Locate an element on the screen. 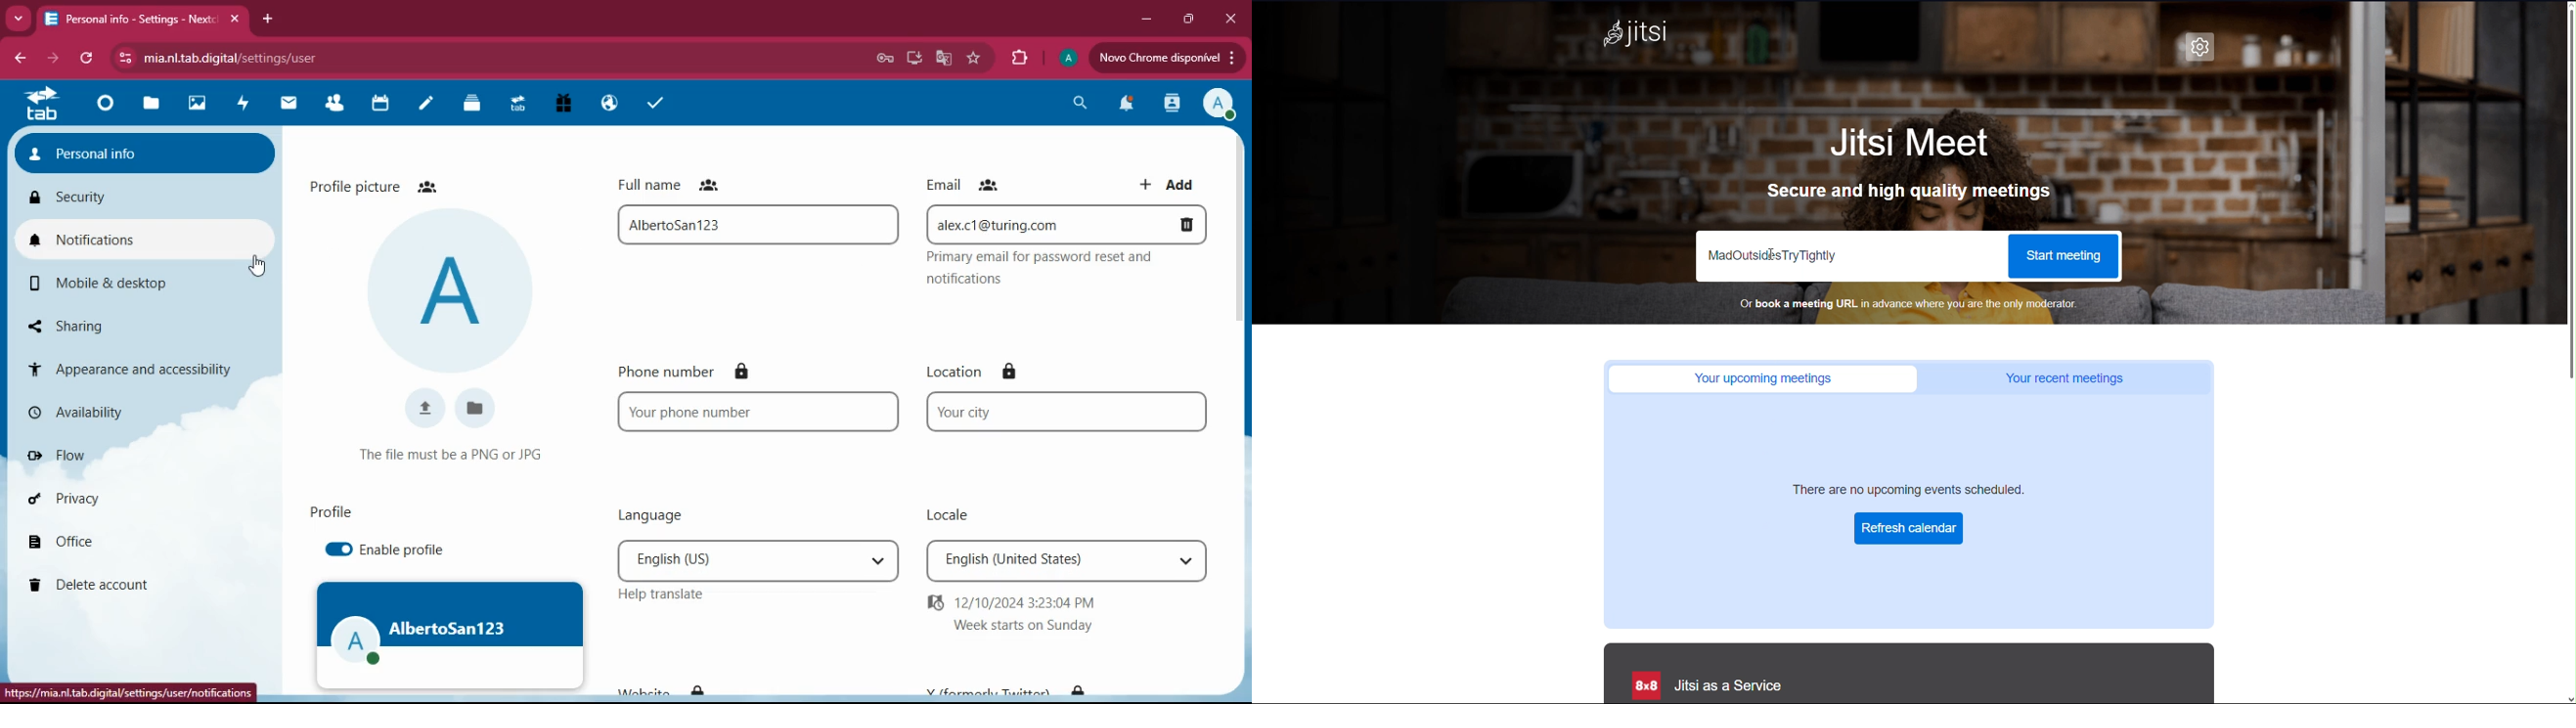 This screenshot has width=2576, height=728. Secure and high quality meetings is located at coordinates (1908, 190).